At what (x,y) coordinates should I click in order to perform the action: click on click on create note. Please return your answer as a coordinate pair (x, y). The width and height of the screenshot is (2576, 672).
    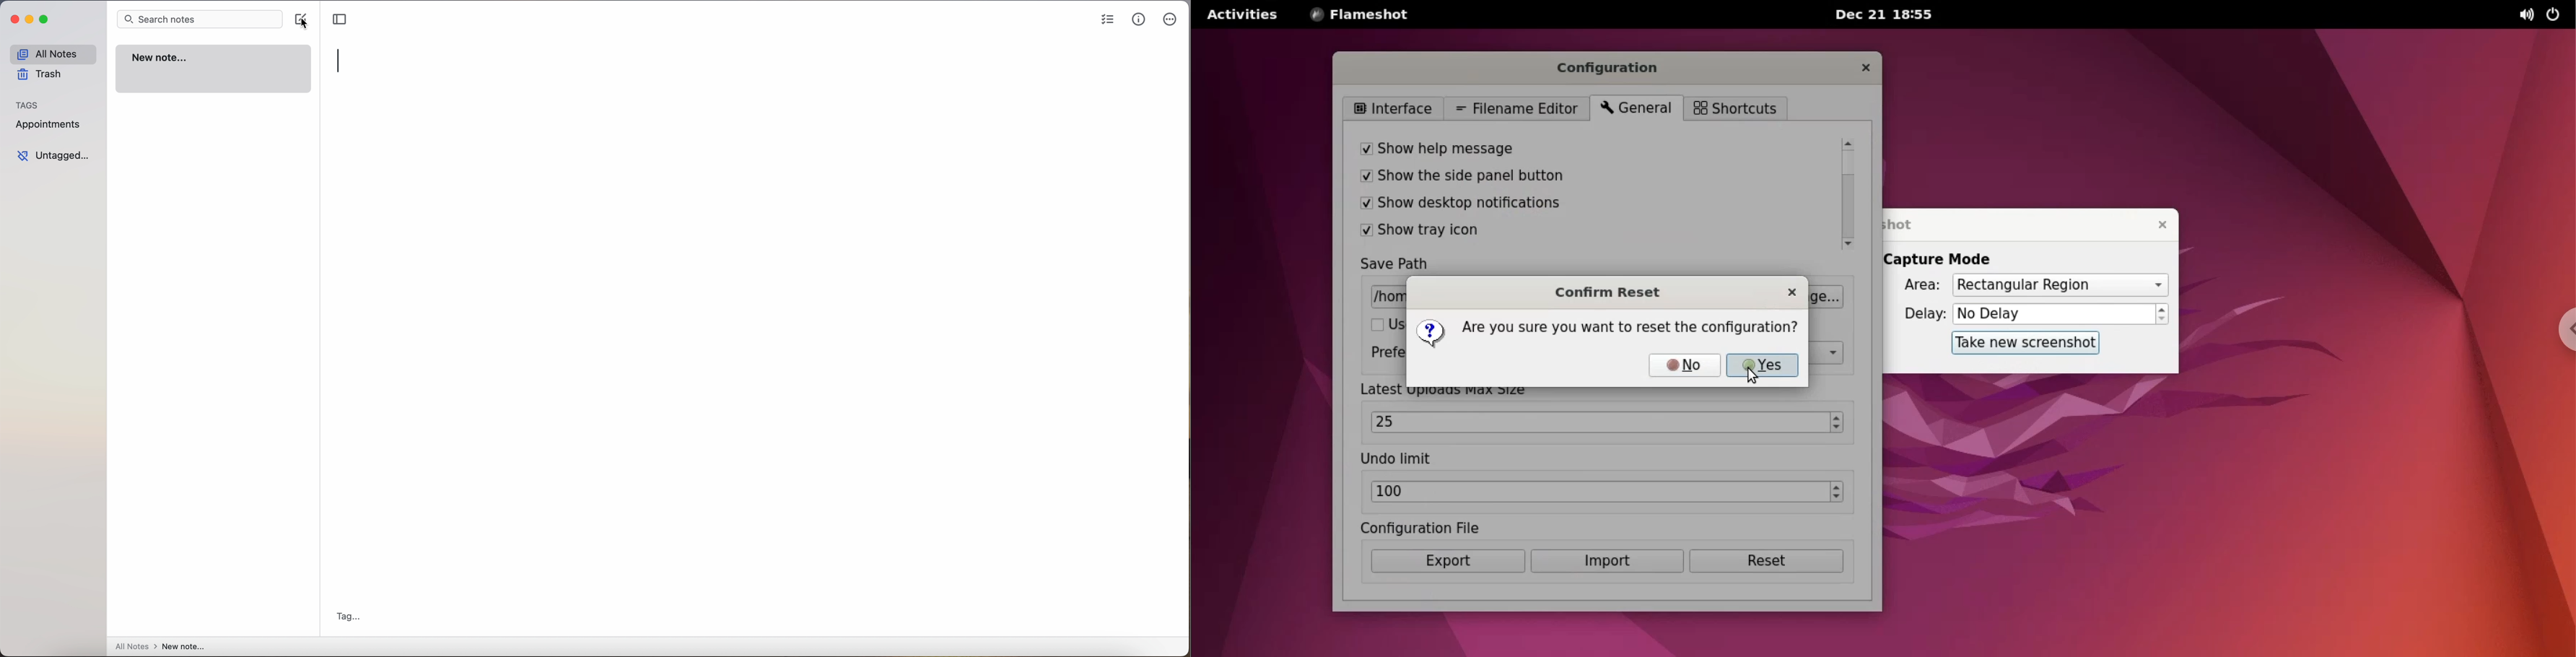
    Looking at the image, I should click on (303, 21).